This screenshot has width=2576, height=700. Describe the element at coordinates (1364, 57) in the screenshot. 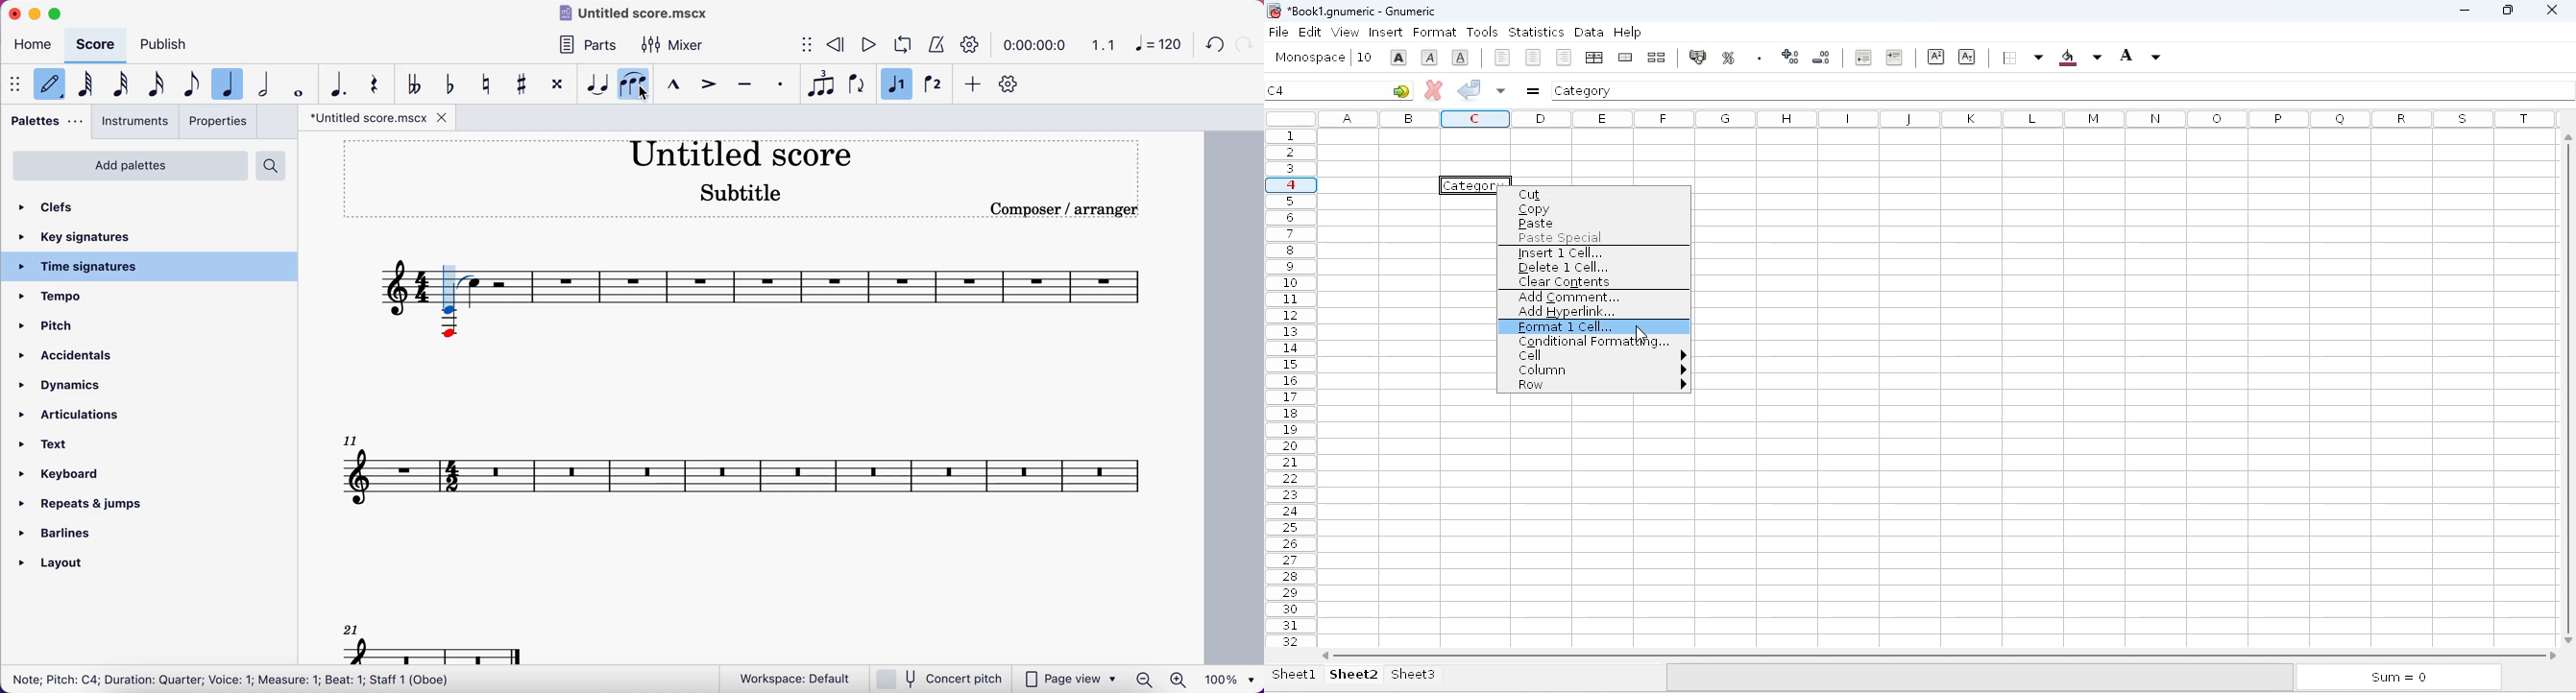

I see `font size` at that location.